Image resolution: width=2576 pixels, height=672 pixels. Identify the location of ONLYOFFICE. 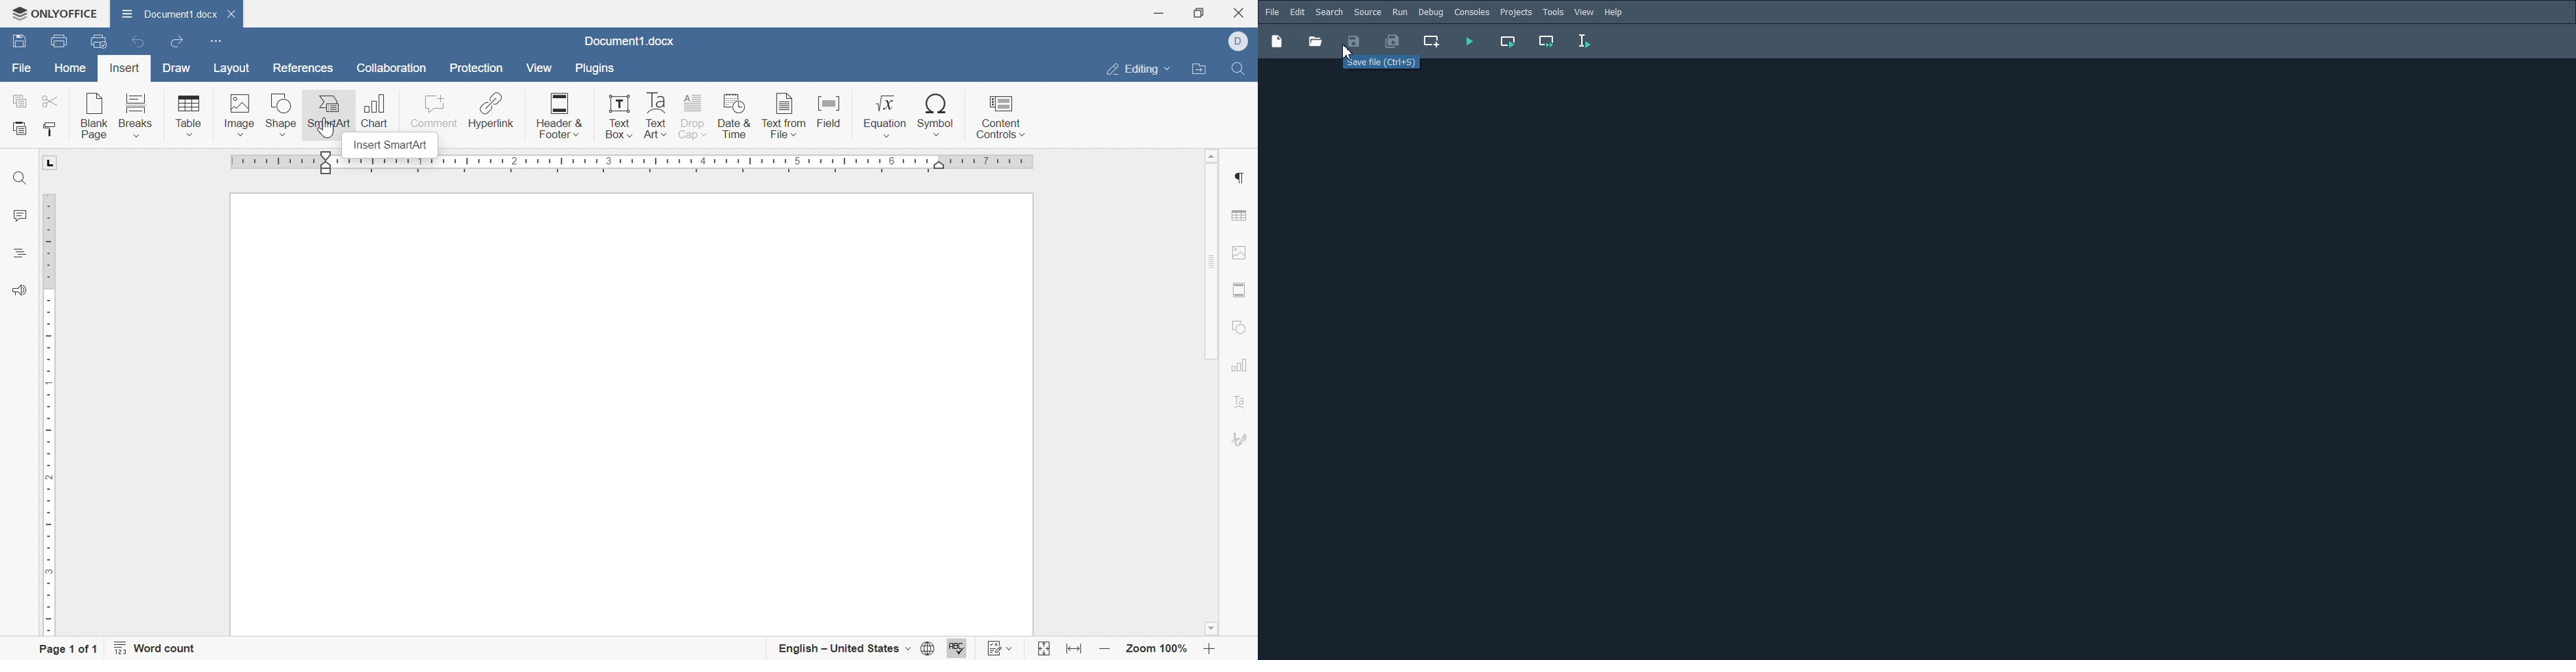
(56, 13).